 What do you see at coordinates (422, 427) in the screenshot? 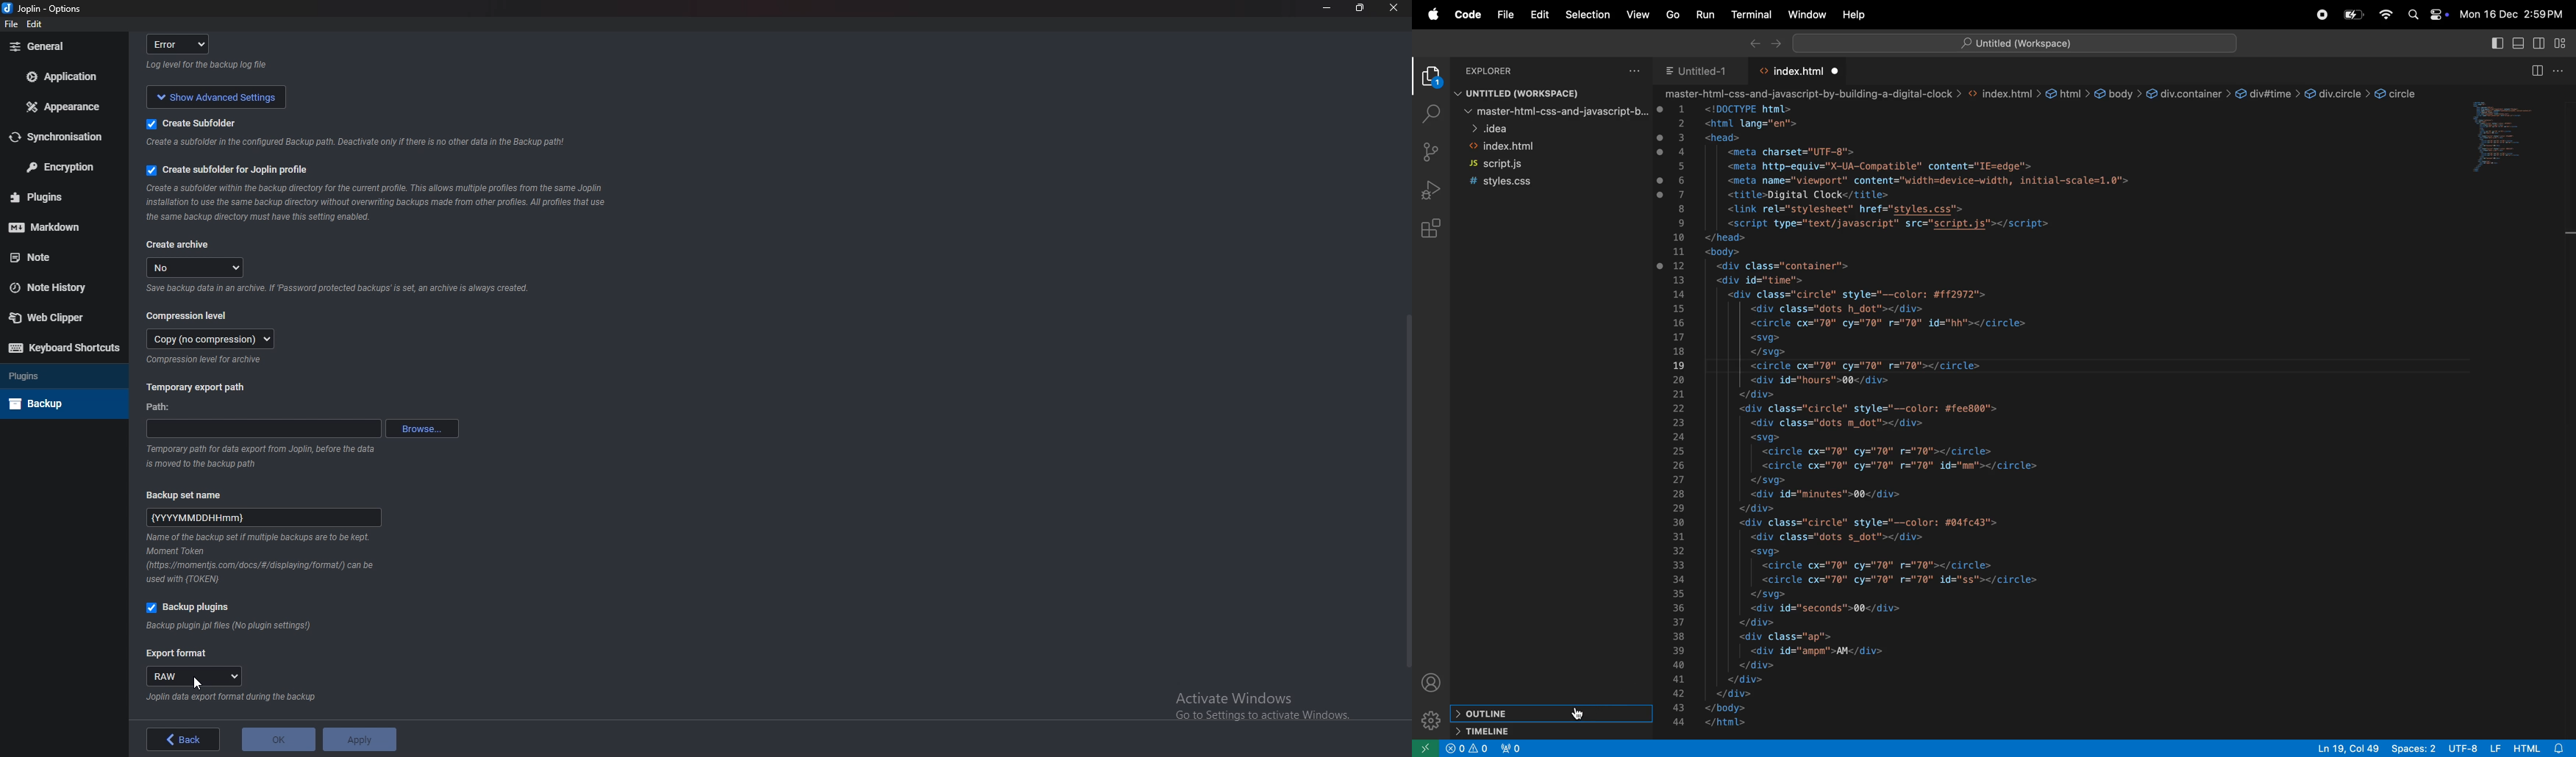
I see `Browse` at bounding box center [422, 427].